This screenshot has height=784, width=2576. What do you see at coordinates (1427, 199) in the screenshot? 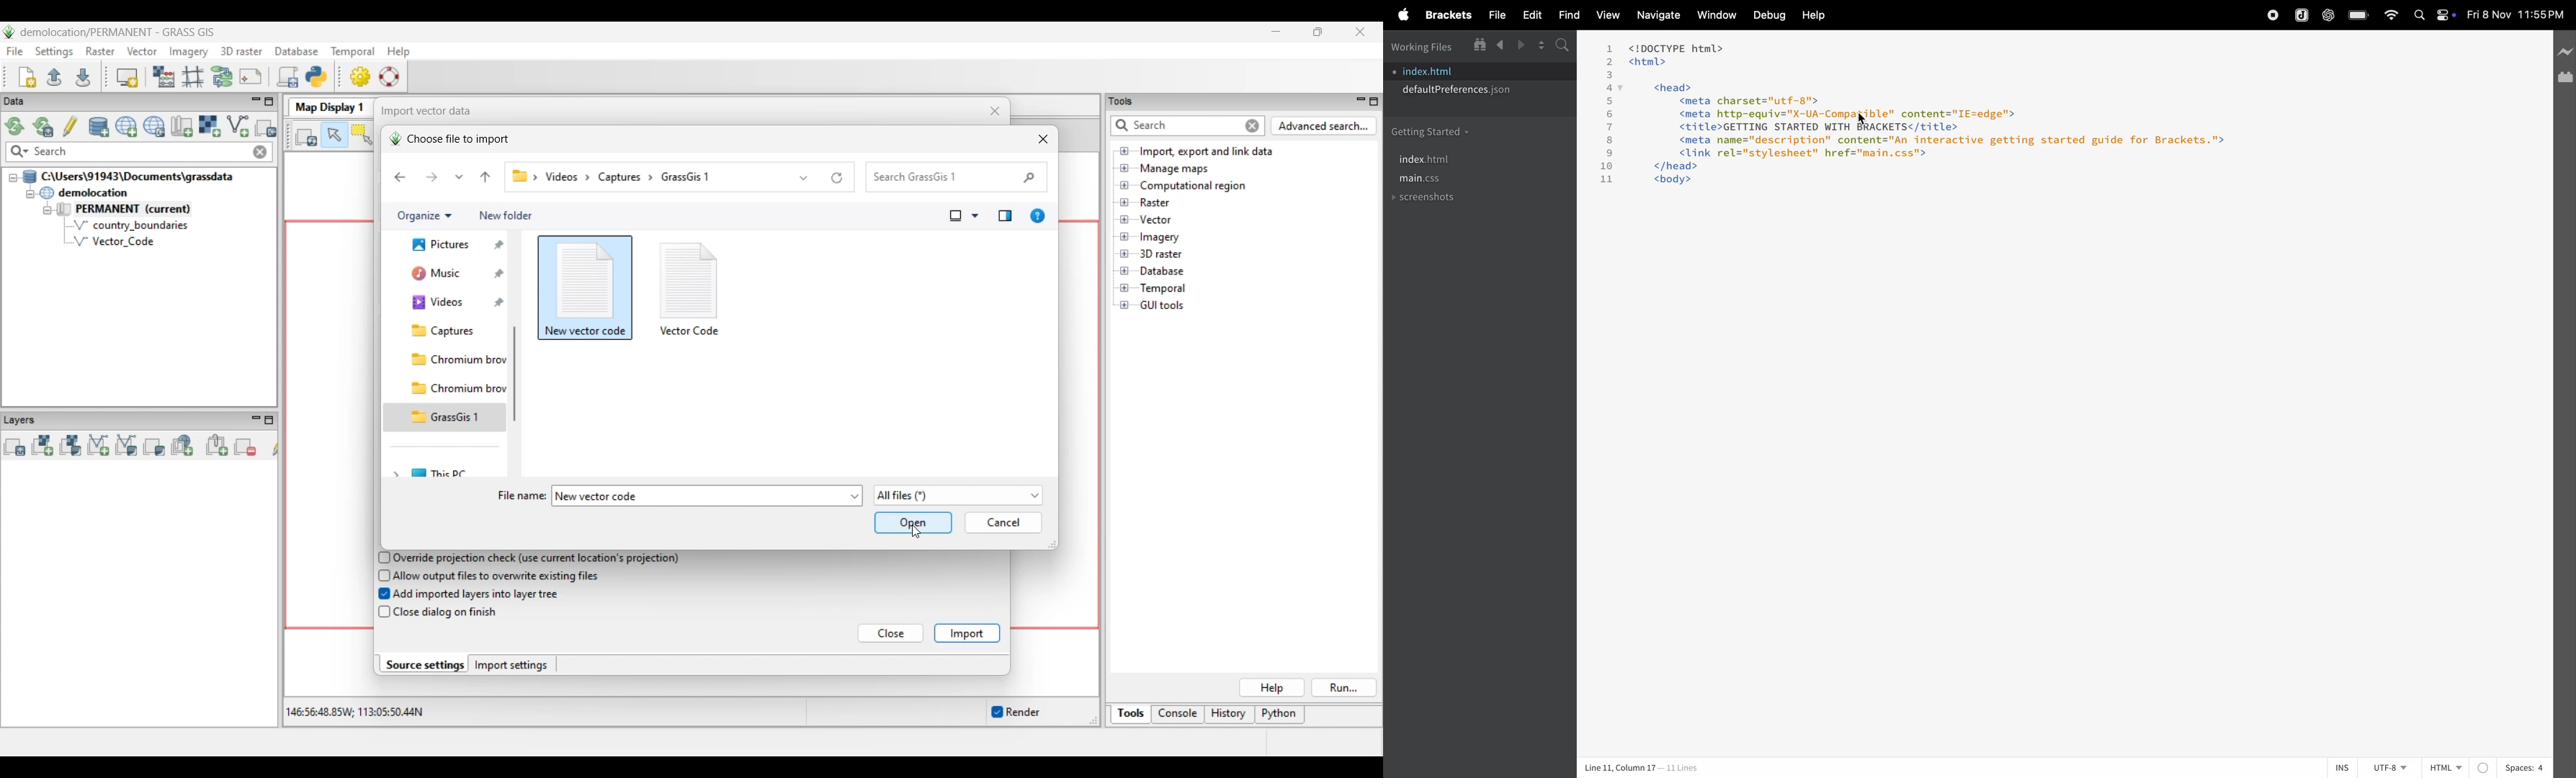
I see `screenshots` at bounding box center [1427, 199].